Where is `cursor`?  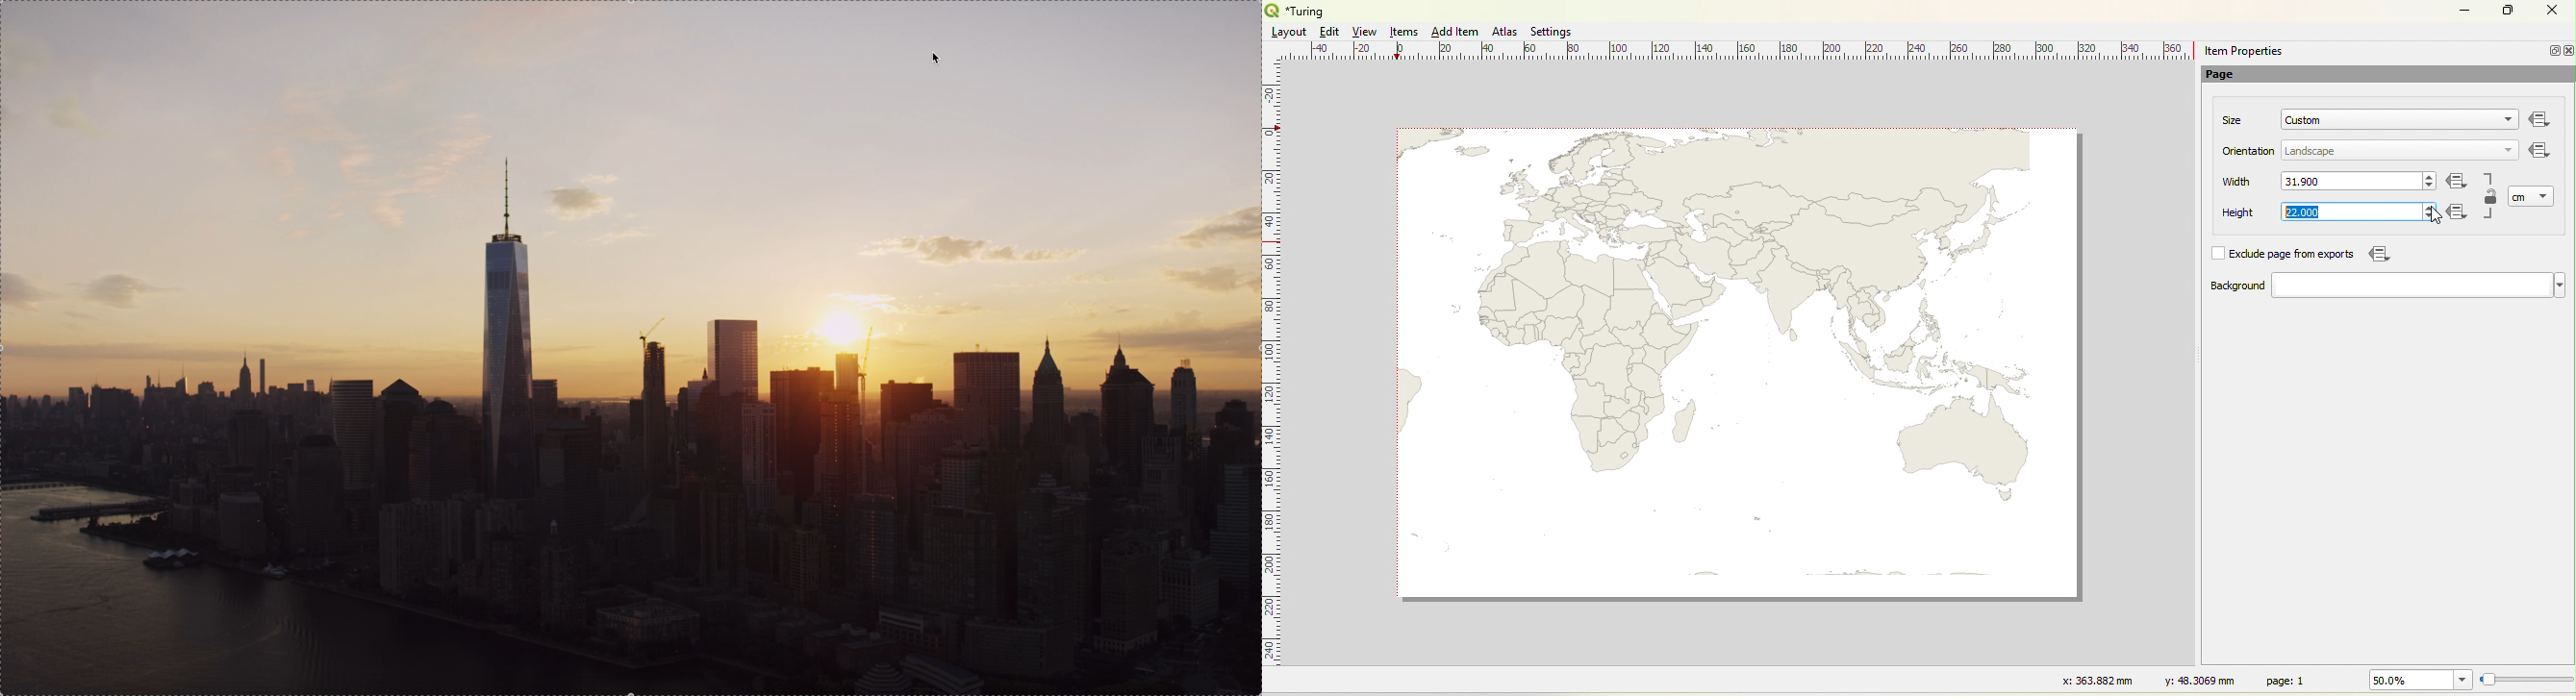
cursor is located at coordinates (939, 59).